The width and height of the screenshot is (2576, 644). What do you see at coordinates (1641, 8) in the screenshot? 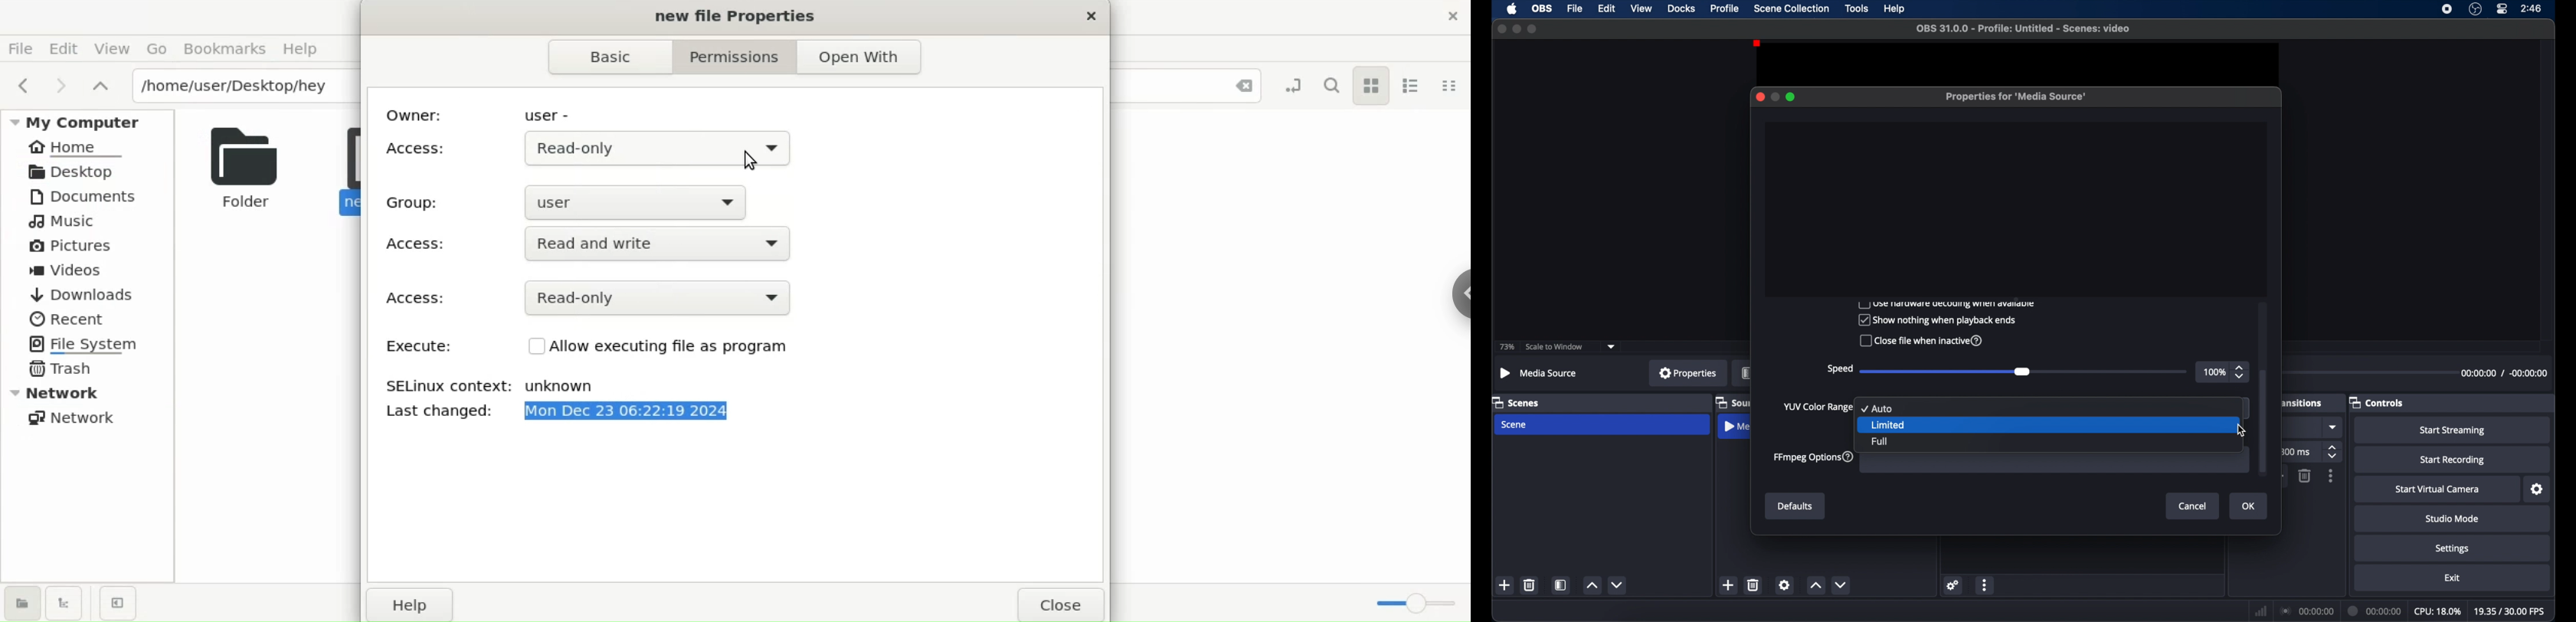
I see `view` at bounding box center [1641, 8].